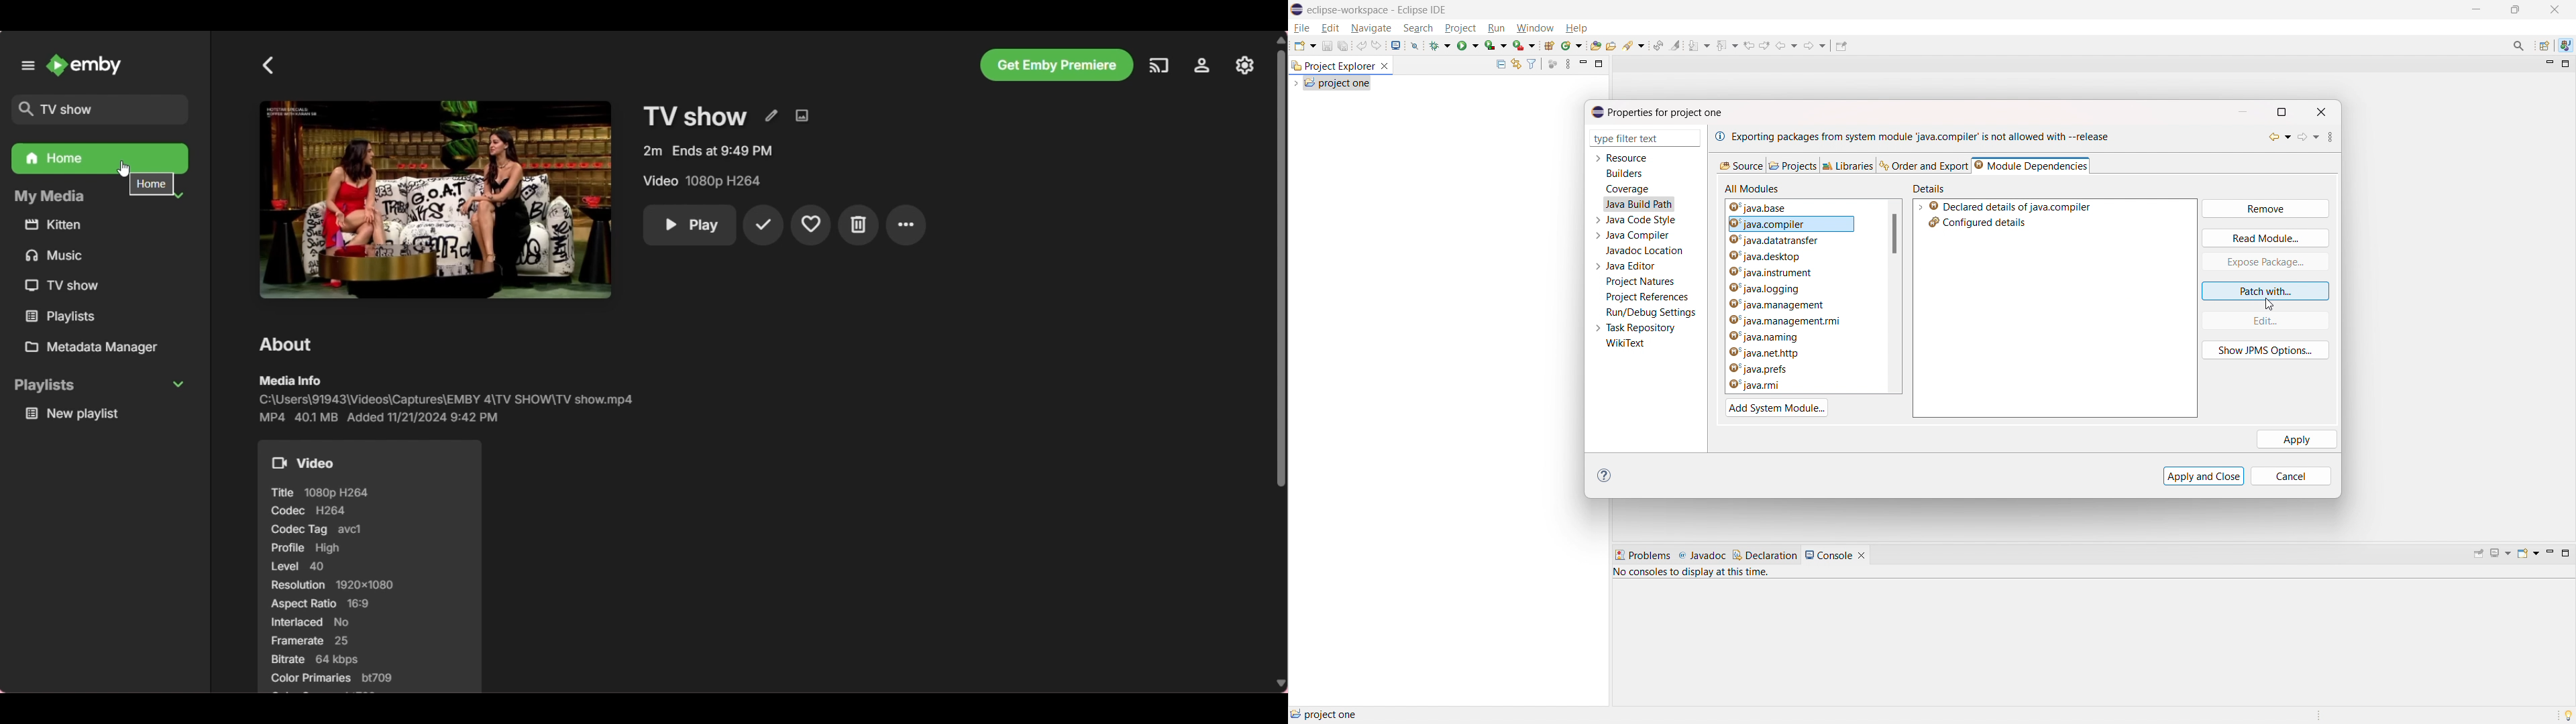 The image size is (2576, 728). I want to click on properties for project one, so click(1658, 112).